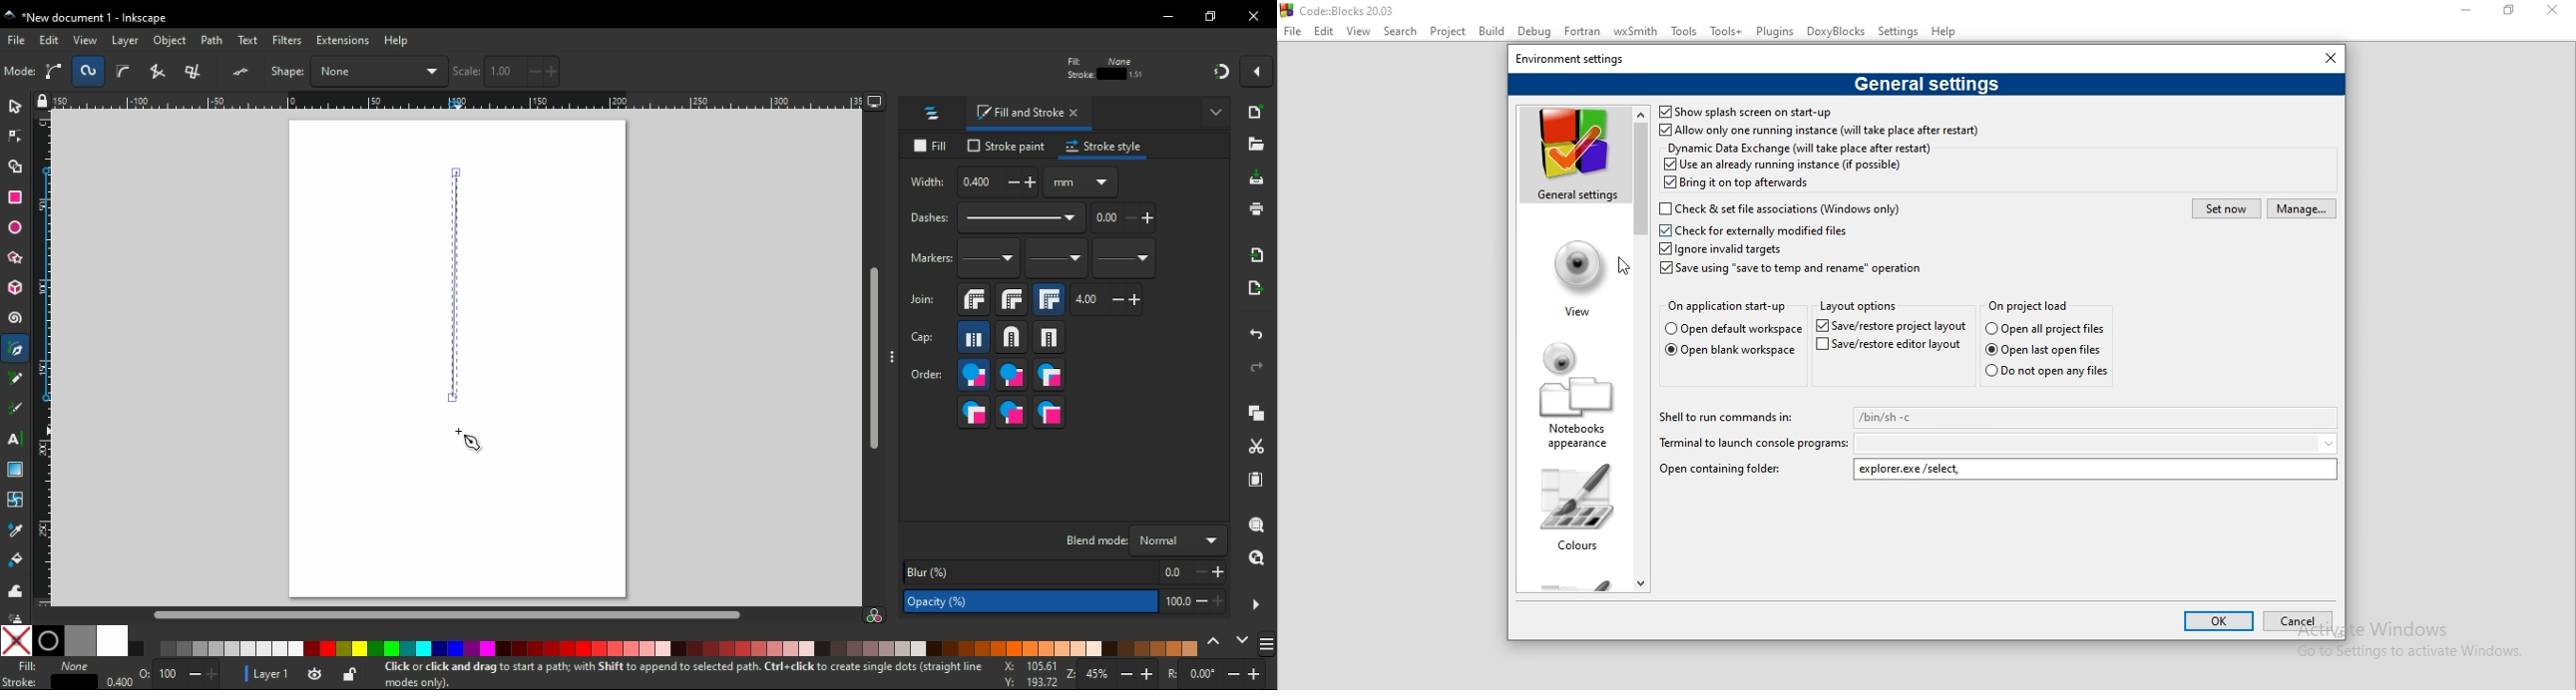  What do you see at coordinates (598, 647) in the screenshot?
I see `color tone pallete` at bounding box center [598, 647].